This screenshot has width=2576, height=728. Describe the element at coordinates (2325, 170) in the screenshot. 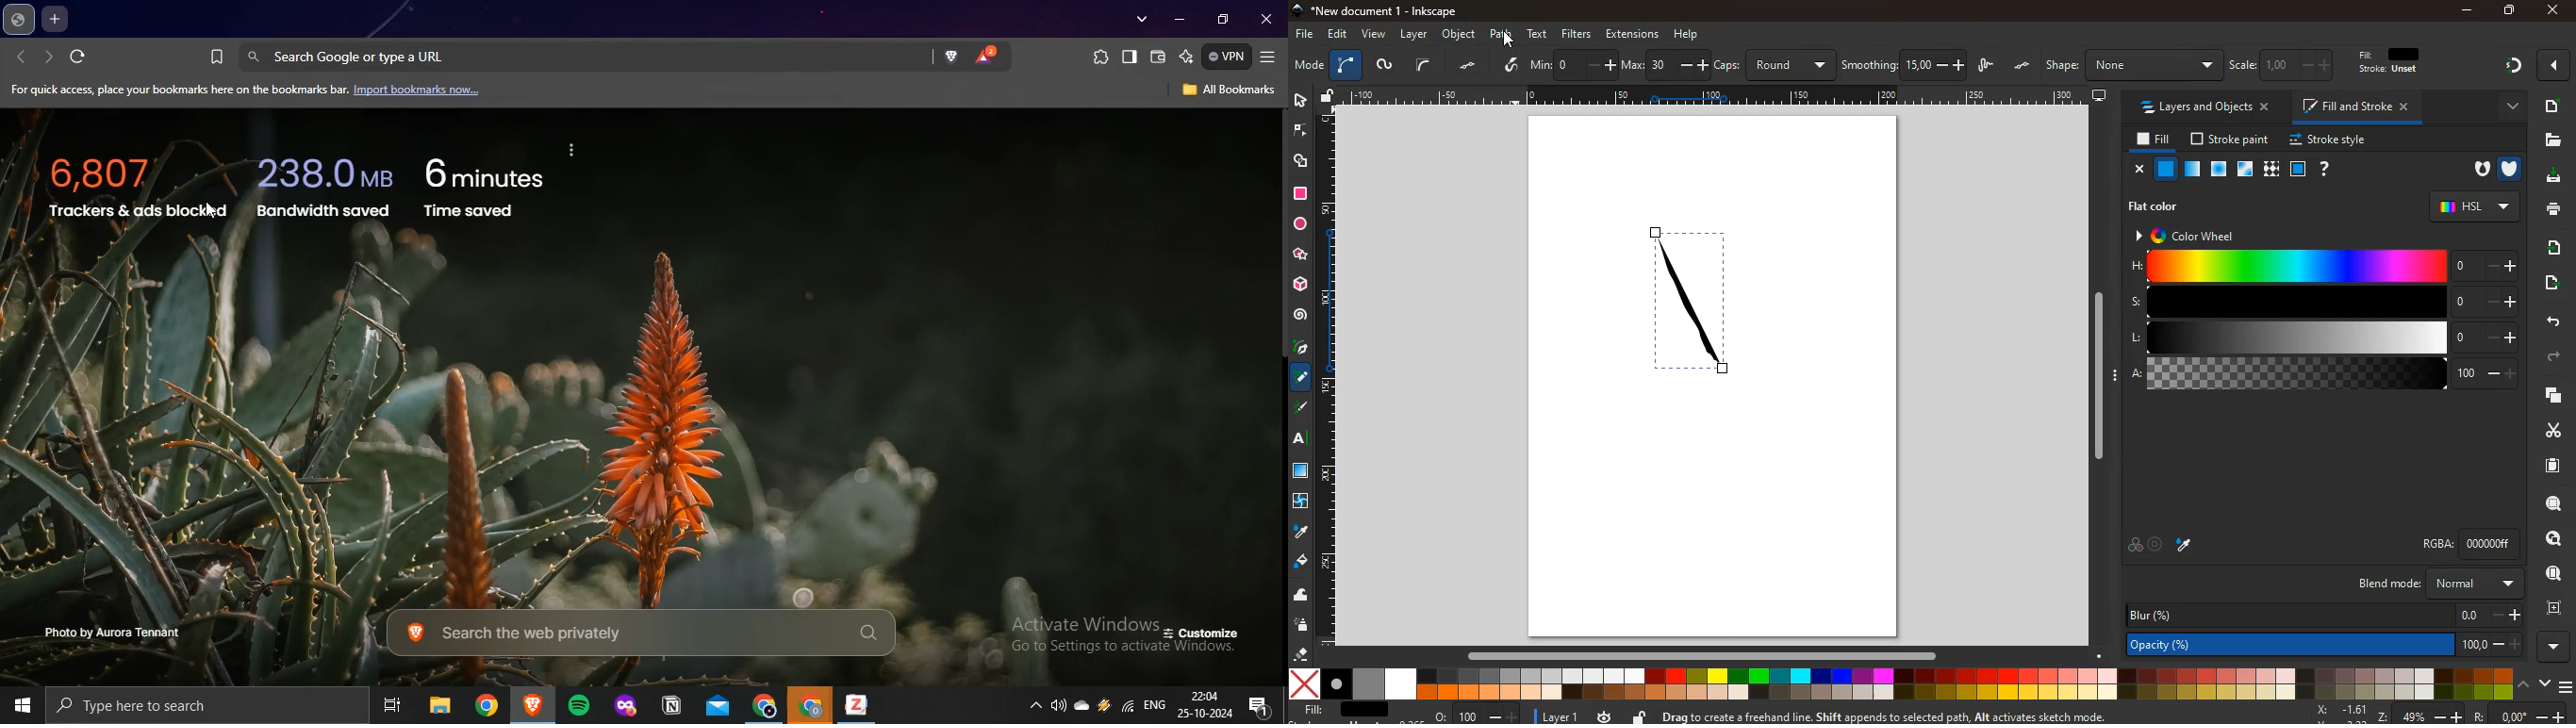

I see `help` at that location.